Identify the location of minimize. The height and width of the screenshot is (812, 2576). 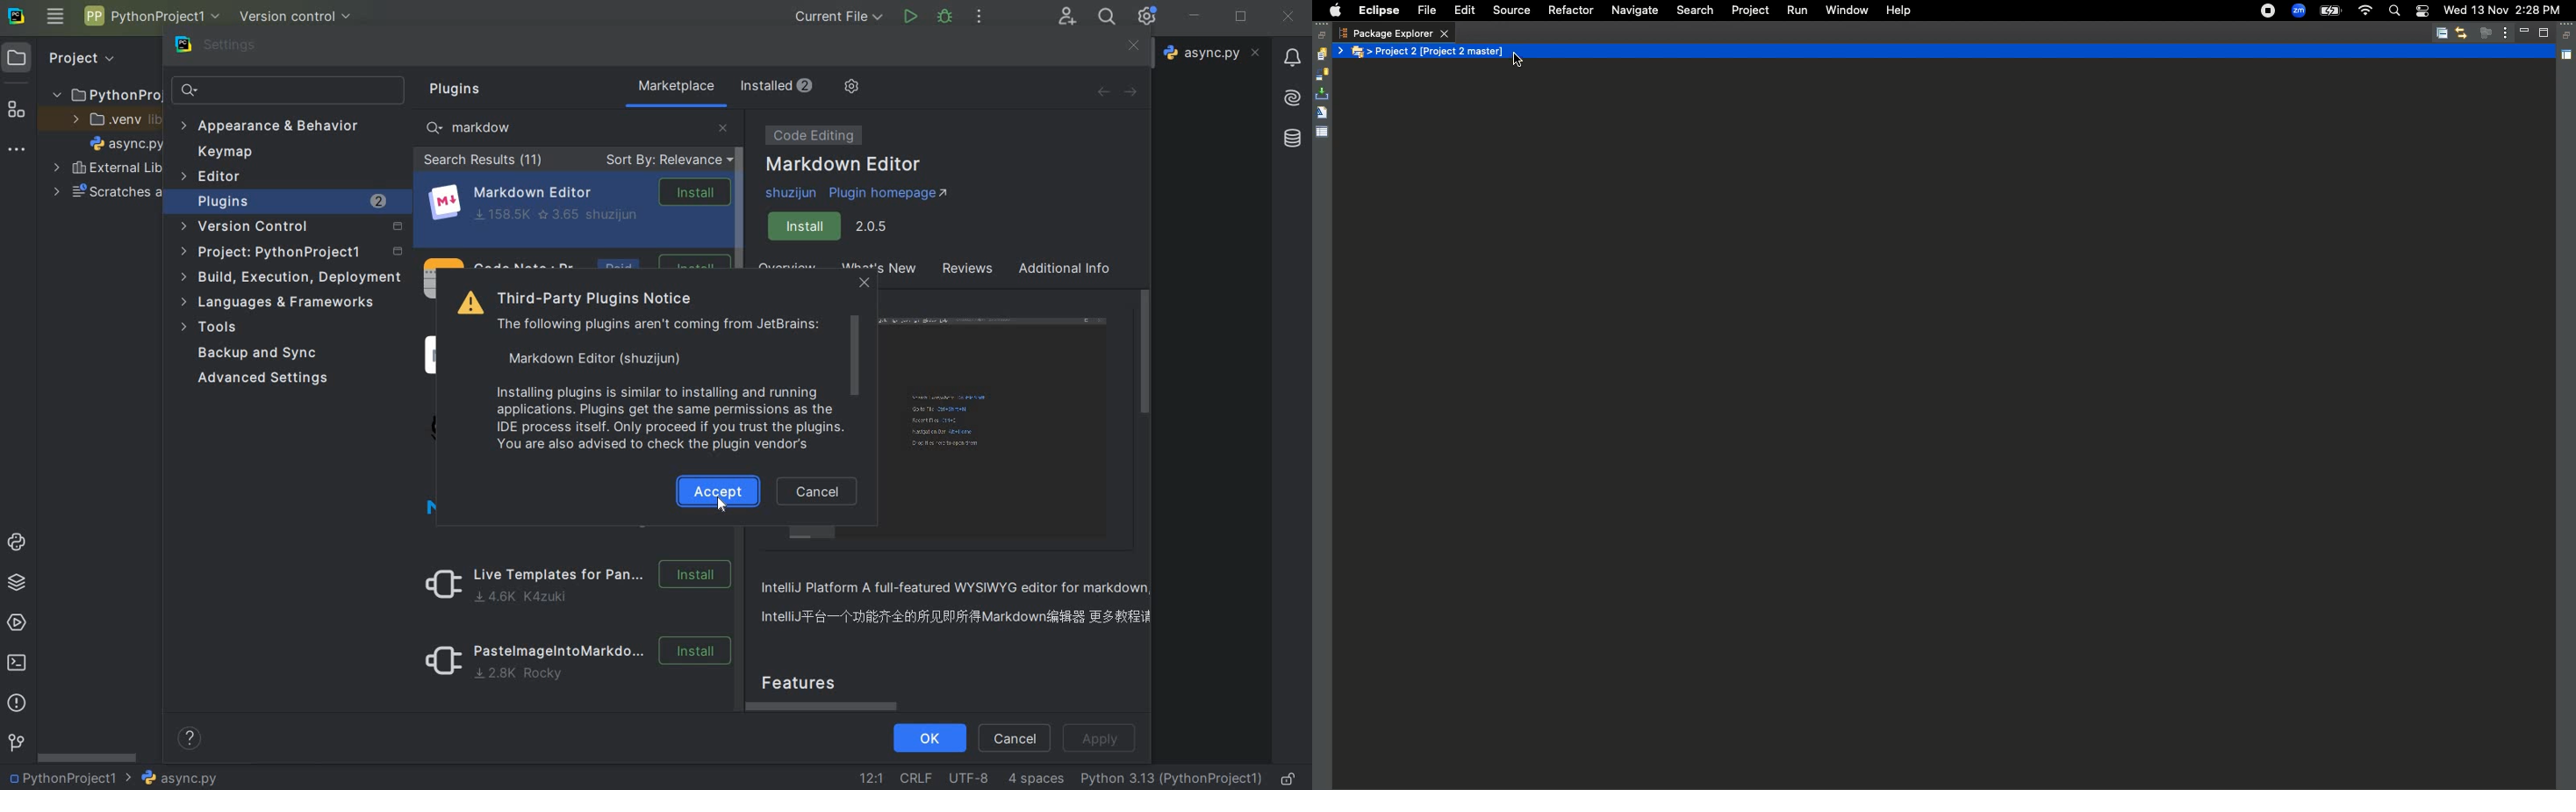
(1196, 17).